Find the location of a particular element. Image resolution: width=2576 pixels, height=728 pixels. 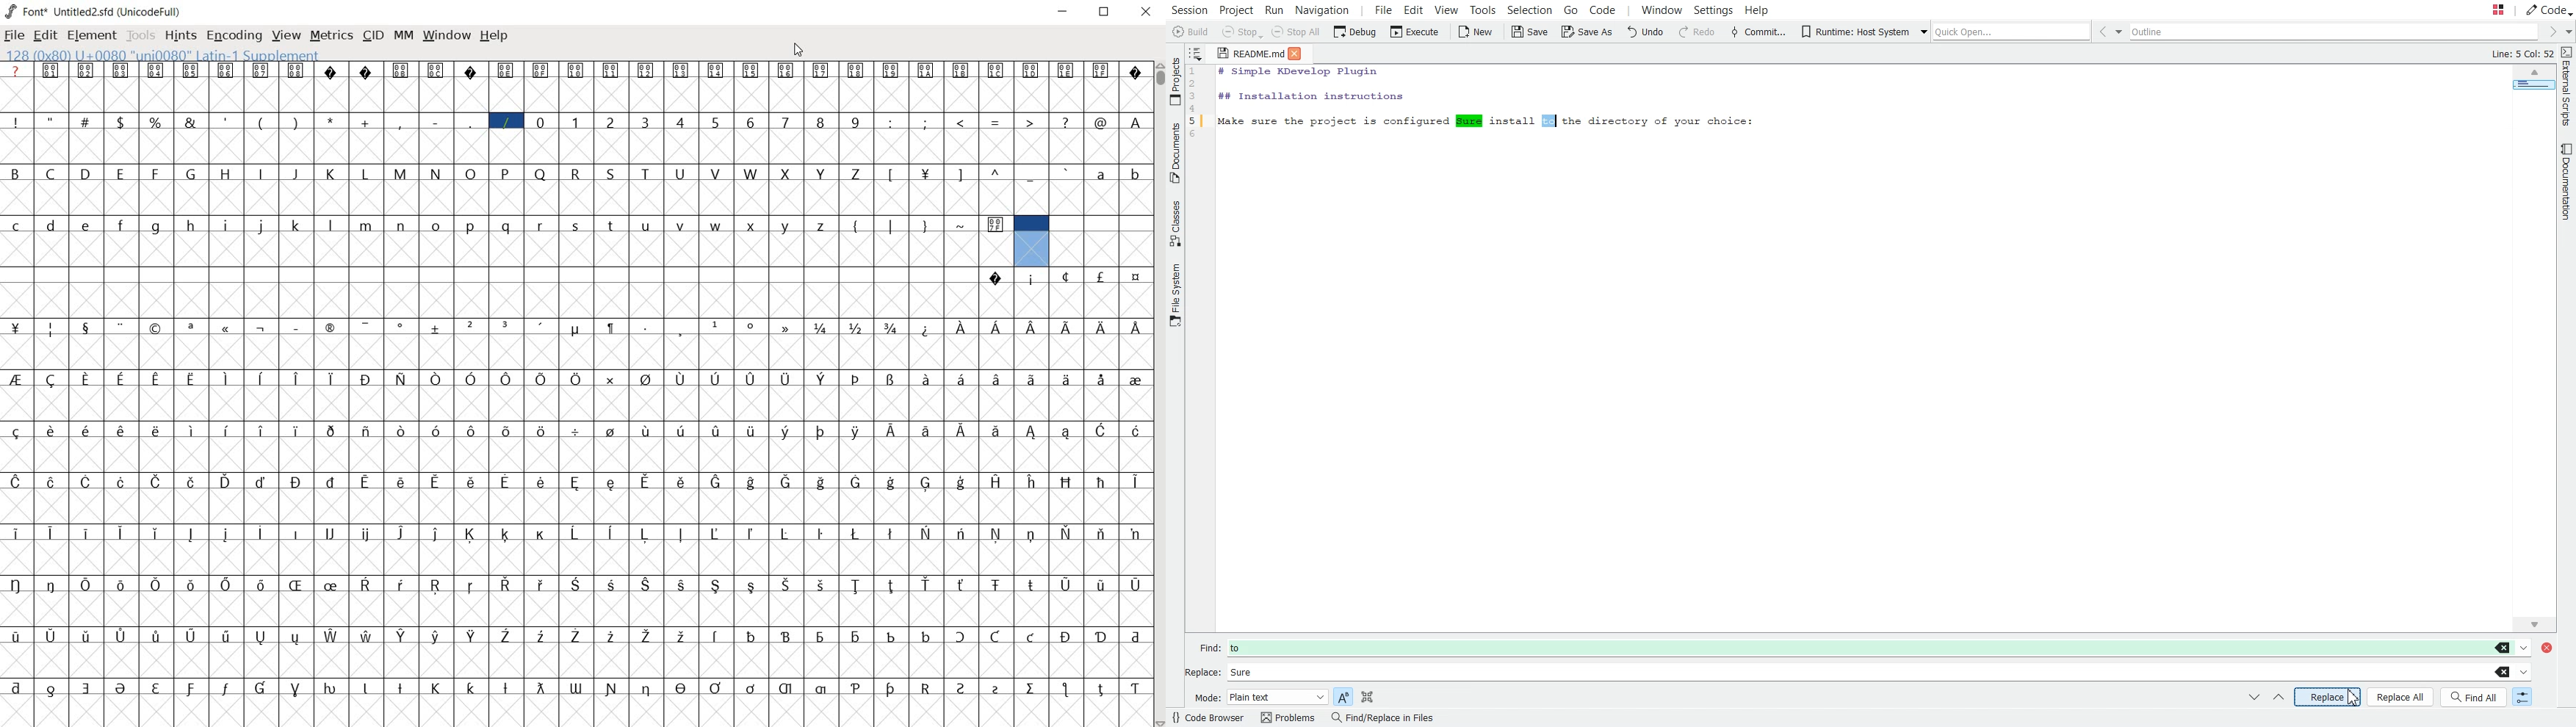

Symbol is located at coordinates (54, 481).